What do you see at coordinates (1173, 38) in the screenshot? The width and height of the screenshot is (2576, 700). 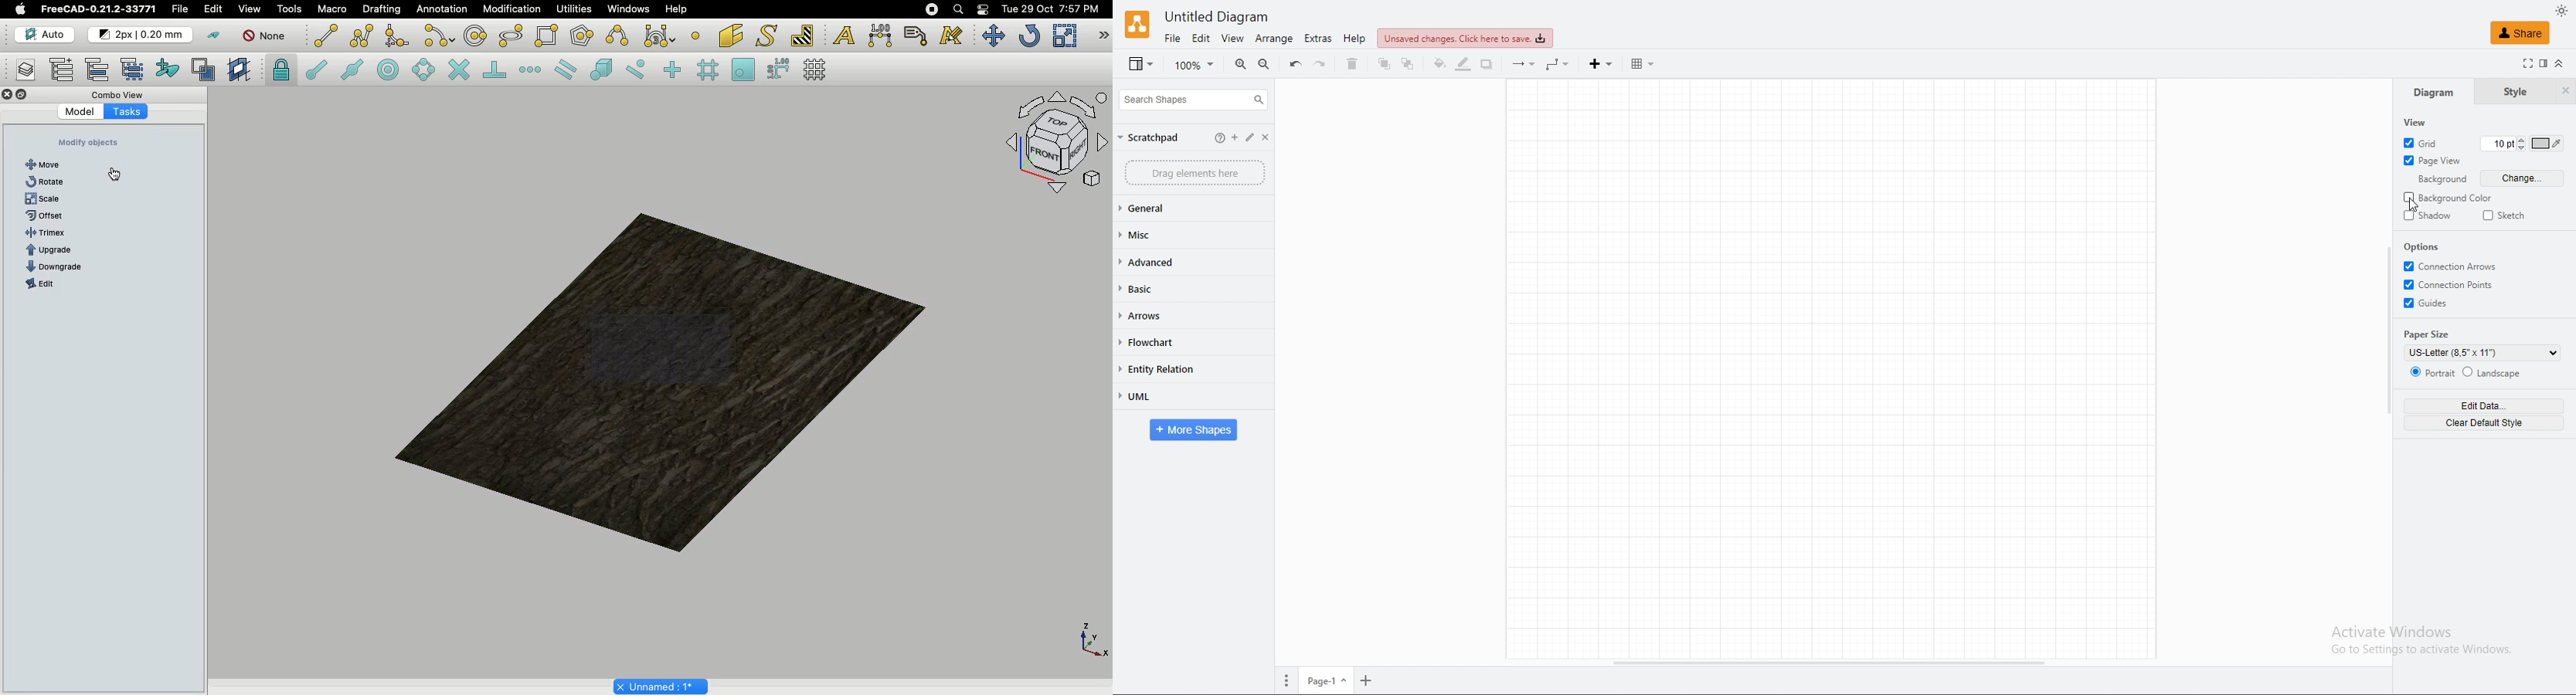 I see `file` at bounding box center [1173, 38].